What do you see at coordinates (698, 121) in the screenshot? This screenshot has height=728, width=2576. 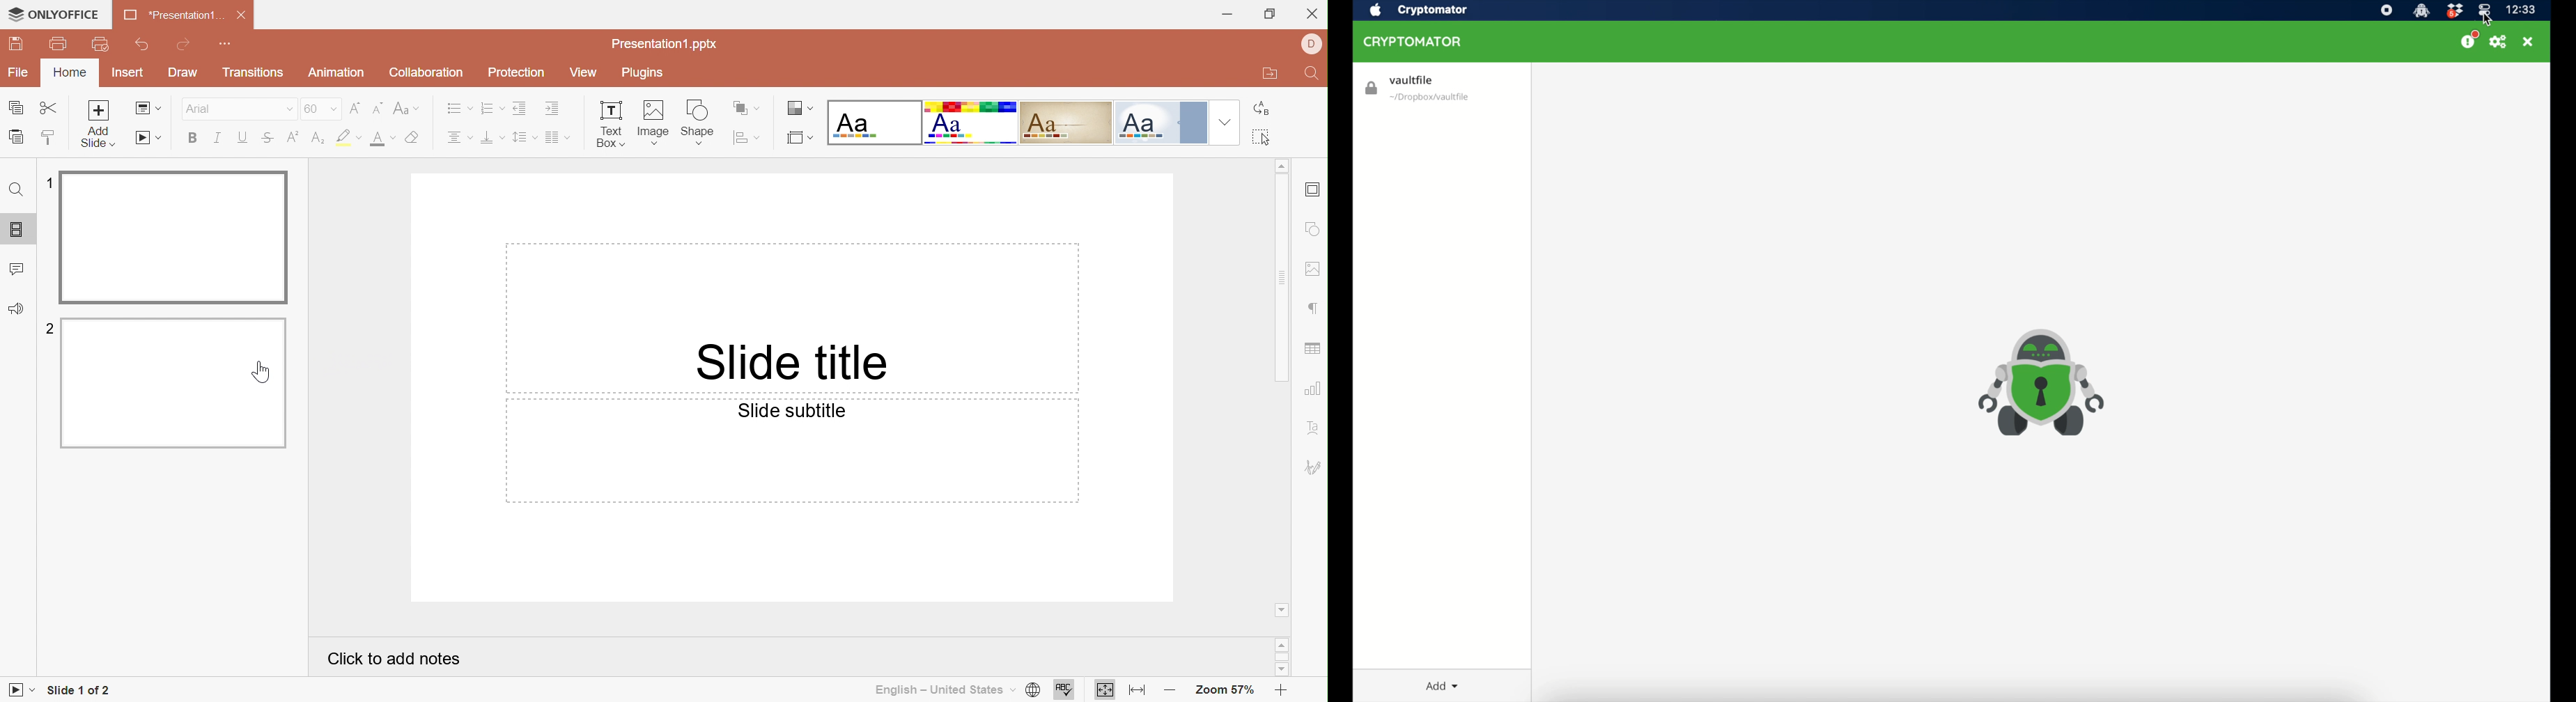 I see `Shape` at bounding box center [698, 121].